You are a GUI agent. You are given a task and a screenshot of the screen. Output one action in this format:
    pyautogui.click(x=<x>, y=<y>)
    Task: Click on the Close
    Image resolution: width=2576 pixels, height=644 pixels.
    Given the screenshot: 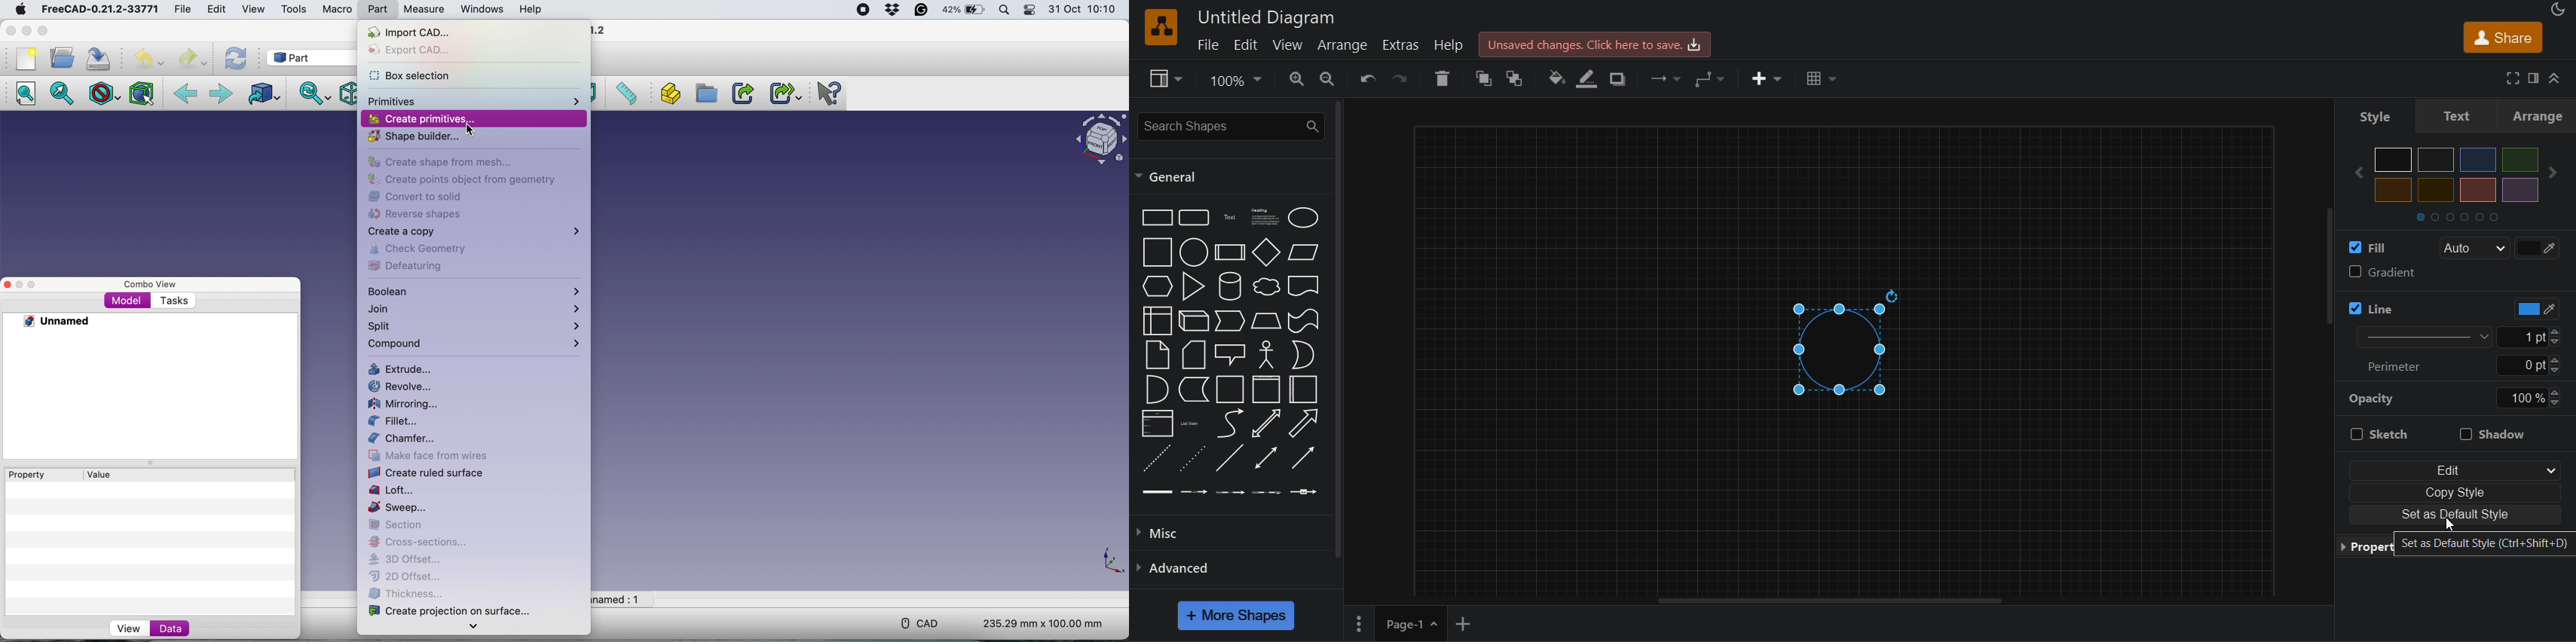 What is the action you would take?
    pyautogui.click(x=7, y=283)
    